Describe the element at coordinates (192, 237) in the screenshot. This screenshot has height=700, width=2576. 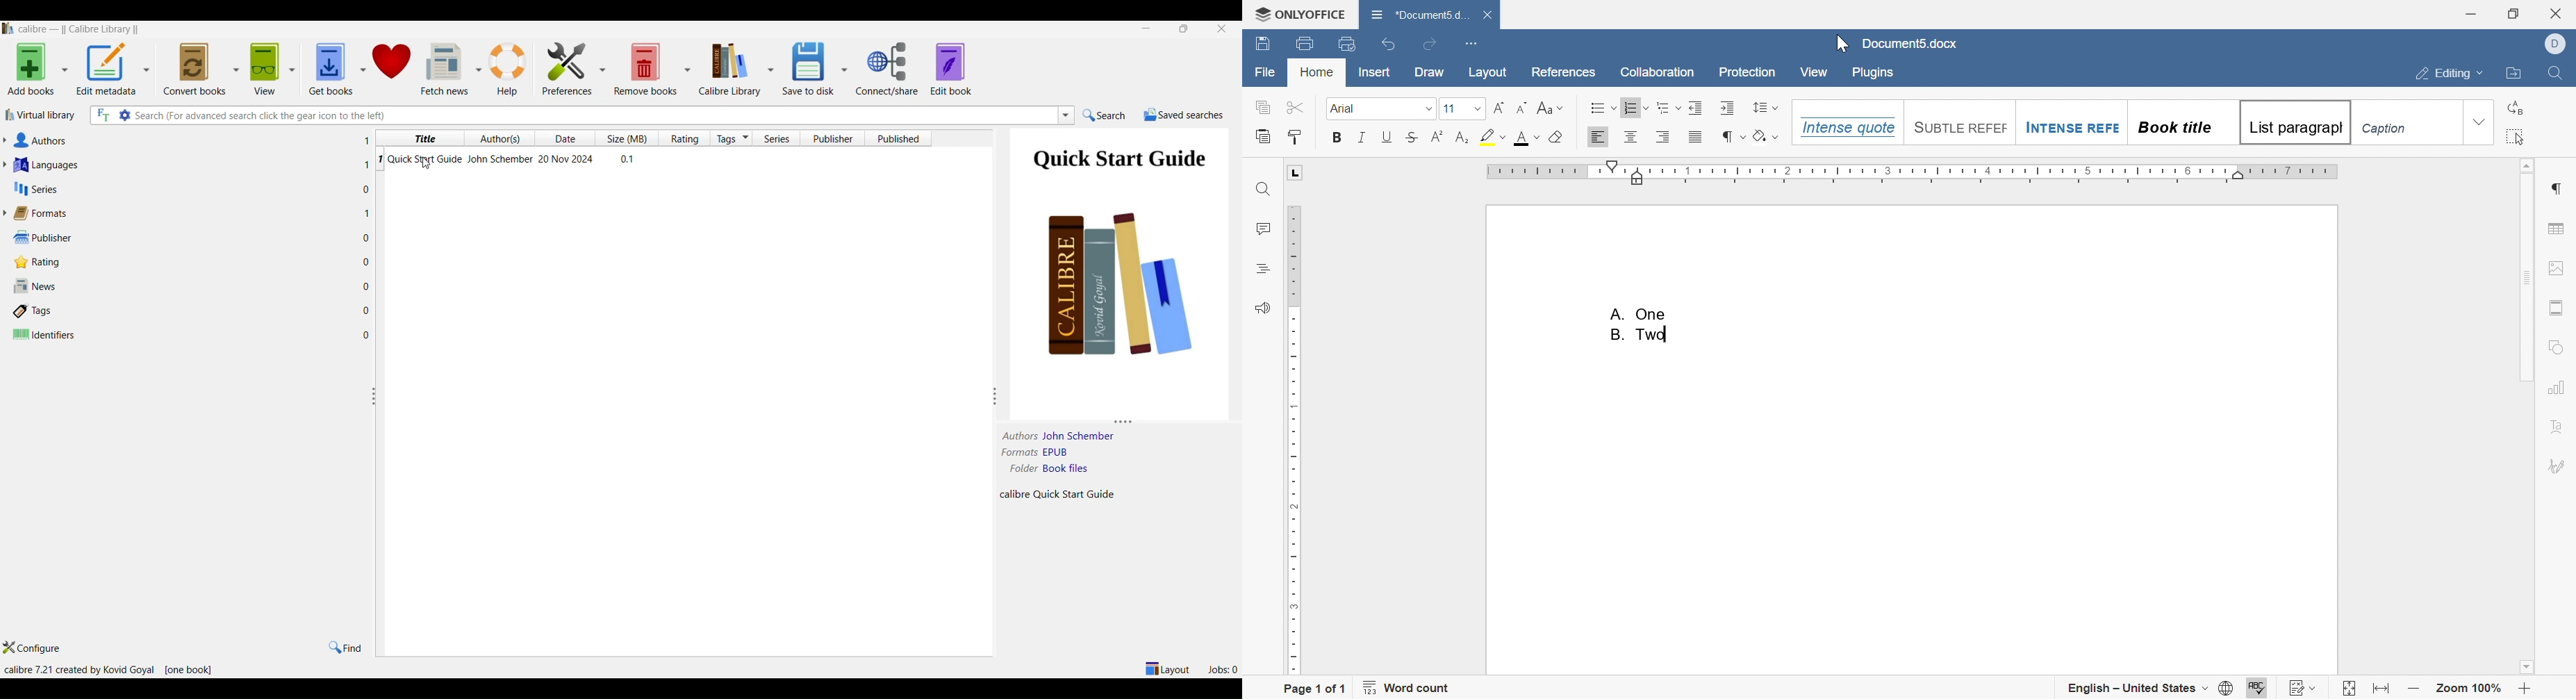
I see `publisher` at that location.